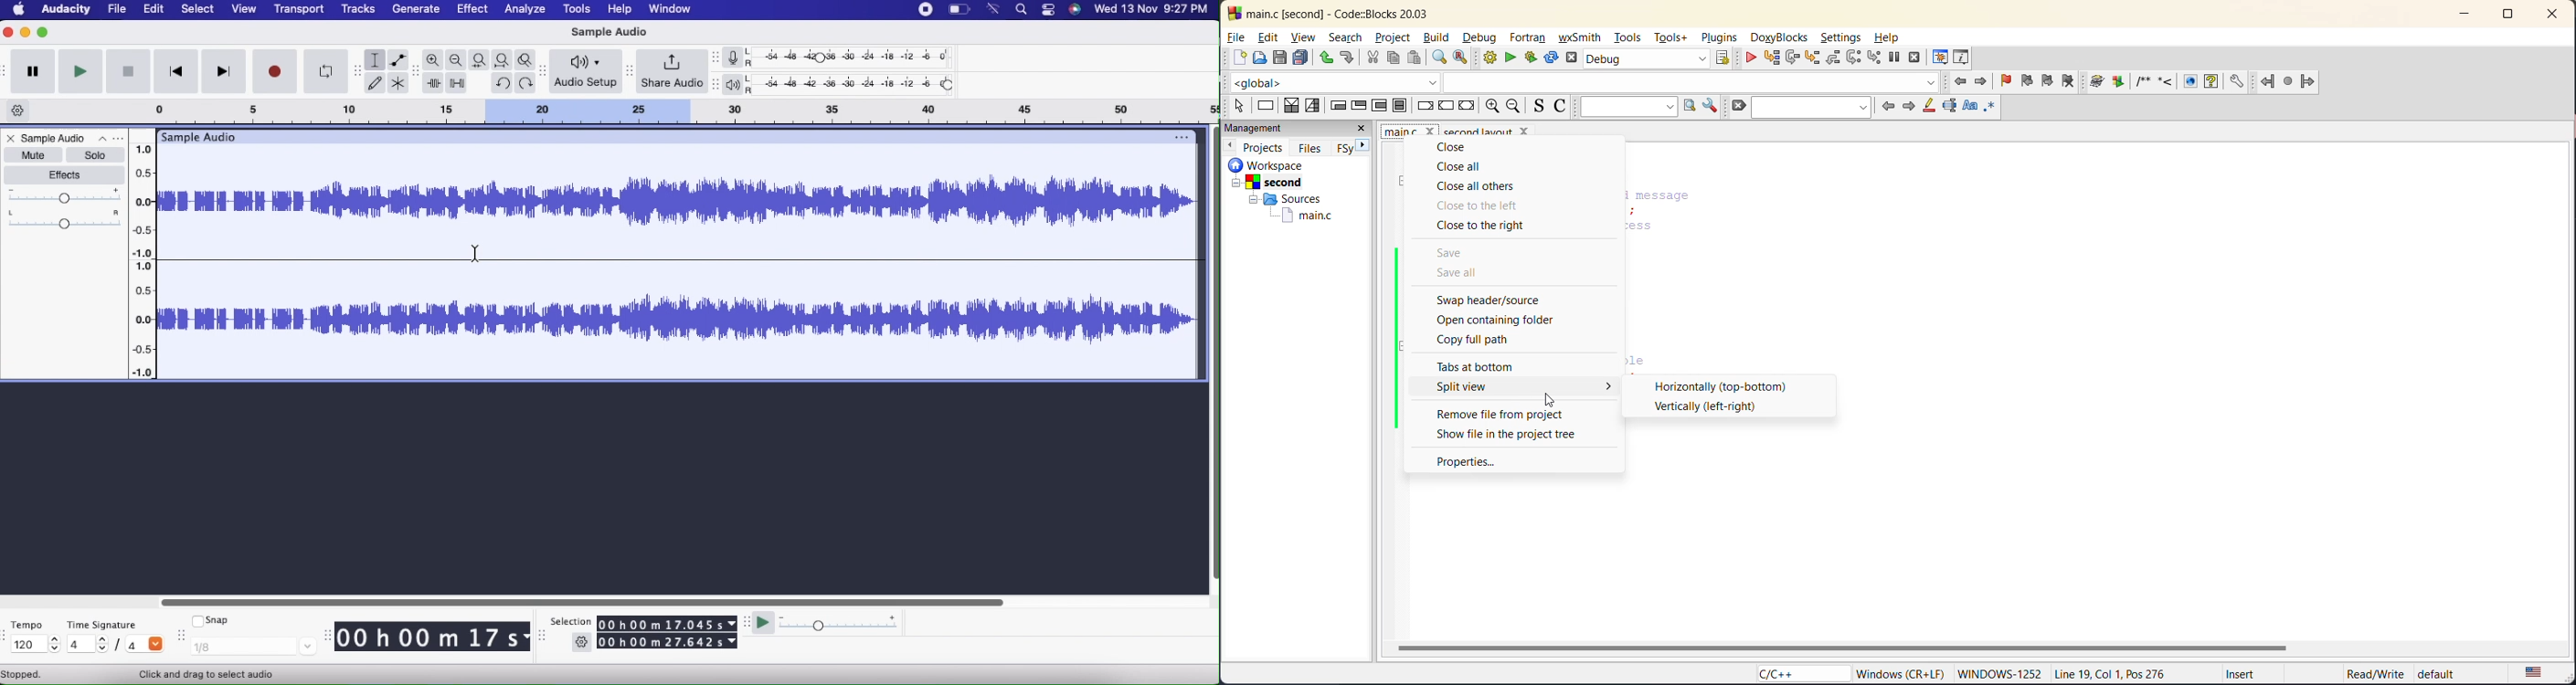  I want to click on next instruction, so click(1853, 58).